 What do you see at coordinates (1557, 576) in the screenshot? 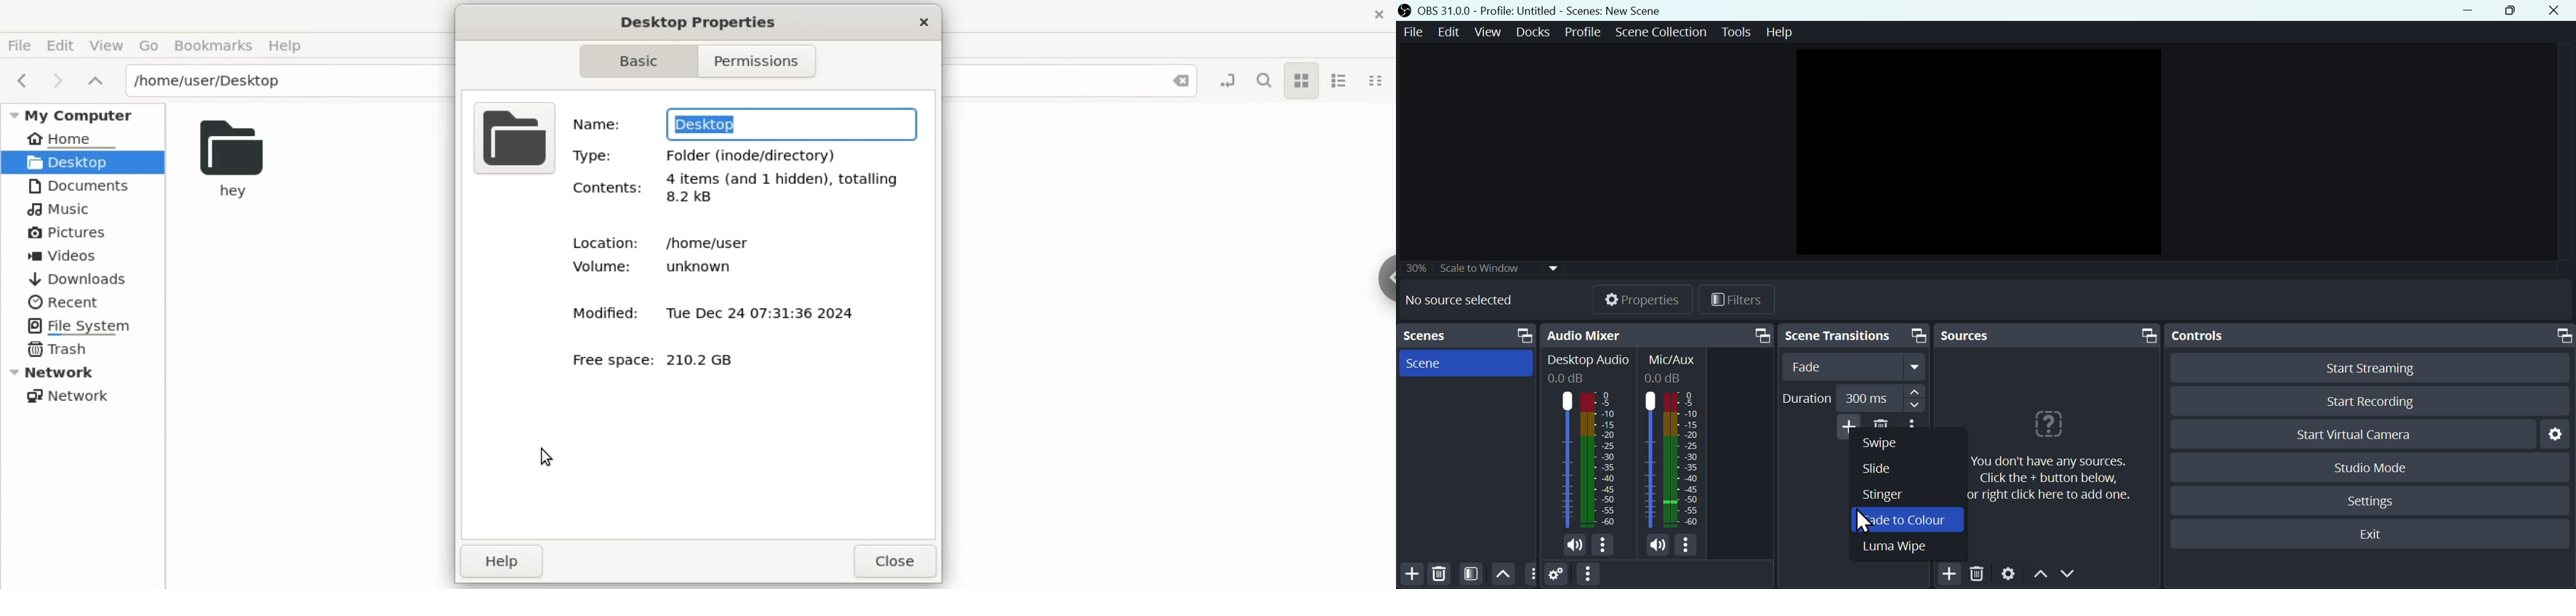
I see `Settings` at bounding box center [1557, 576].